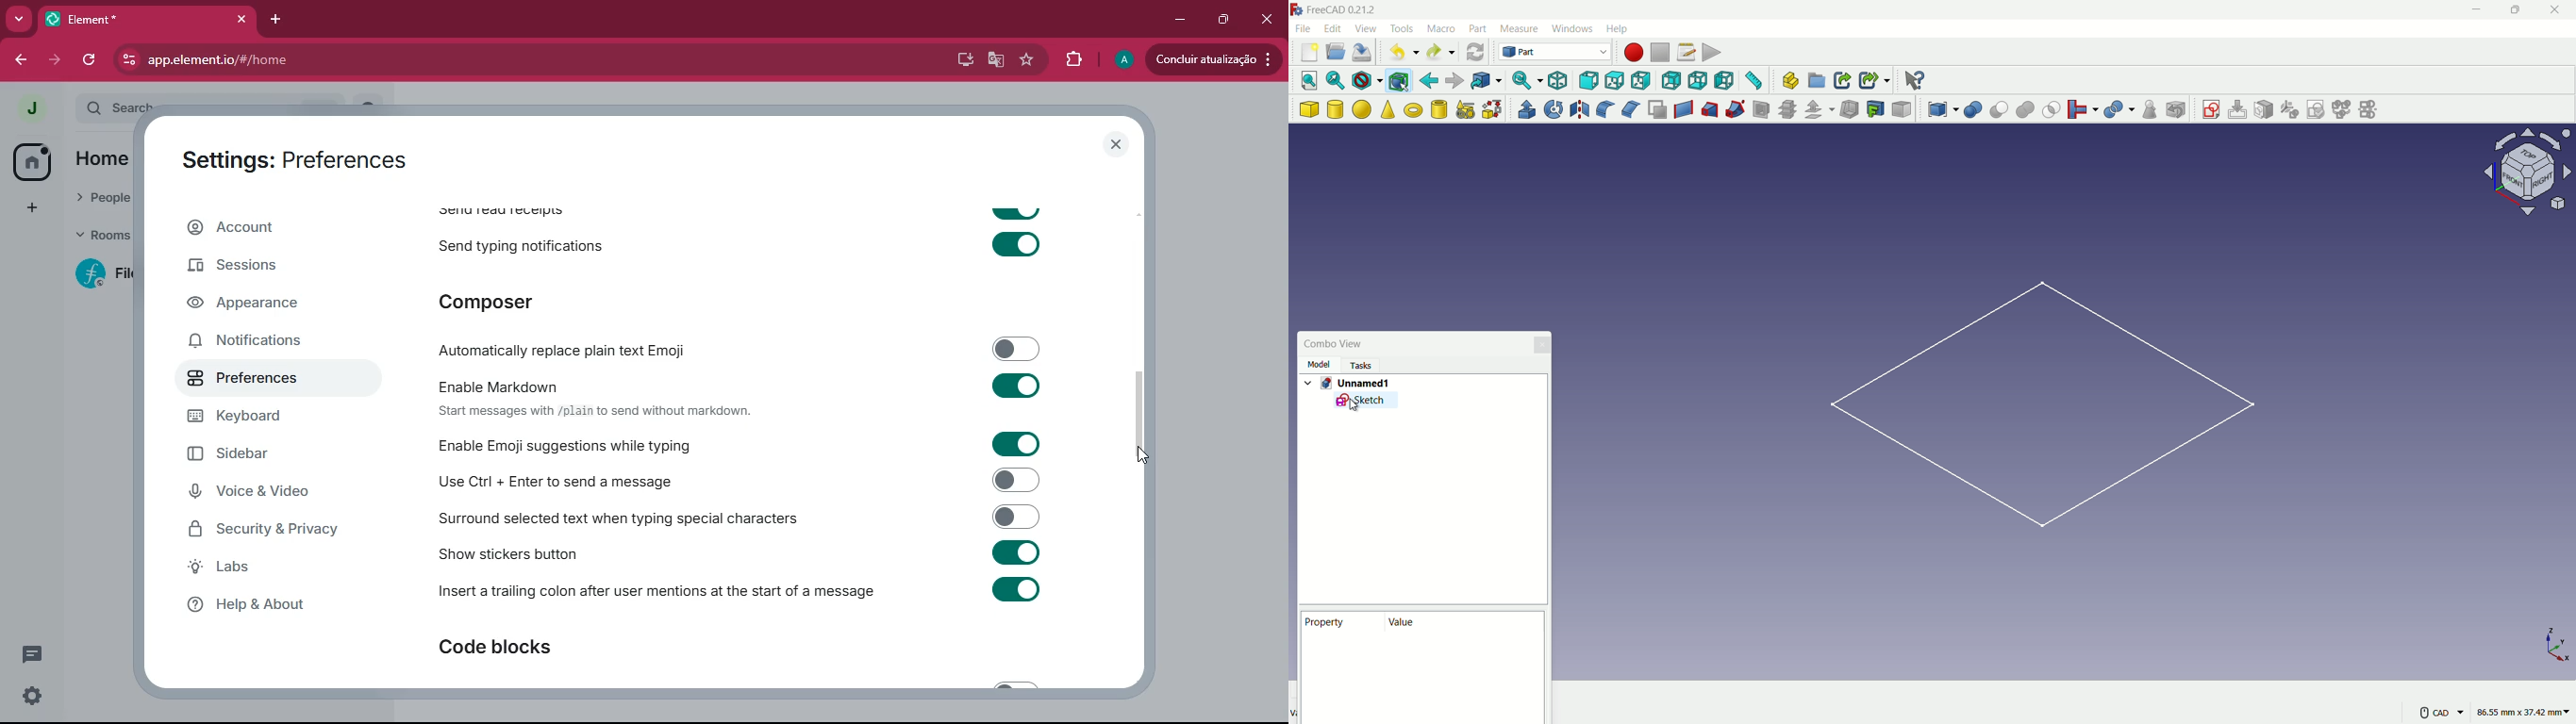 The height and width of the screenshot is (728, 2576). Describe the element at coordinates (1698, 80) in the screenshot. I see `bottom view` at that location.